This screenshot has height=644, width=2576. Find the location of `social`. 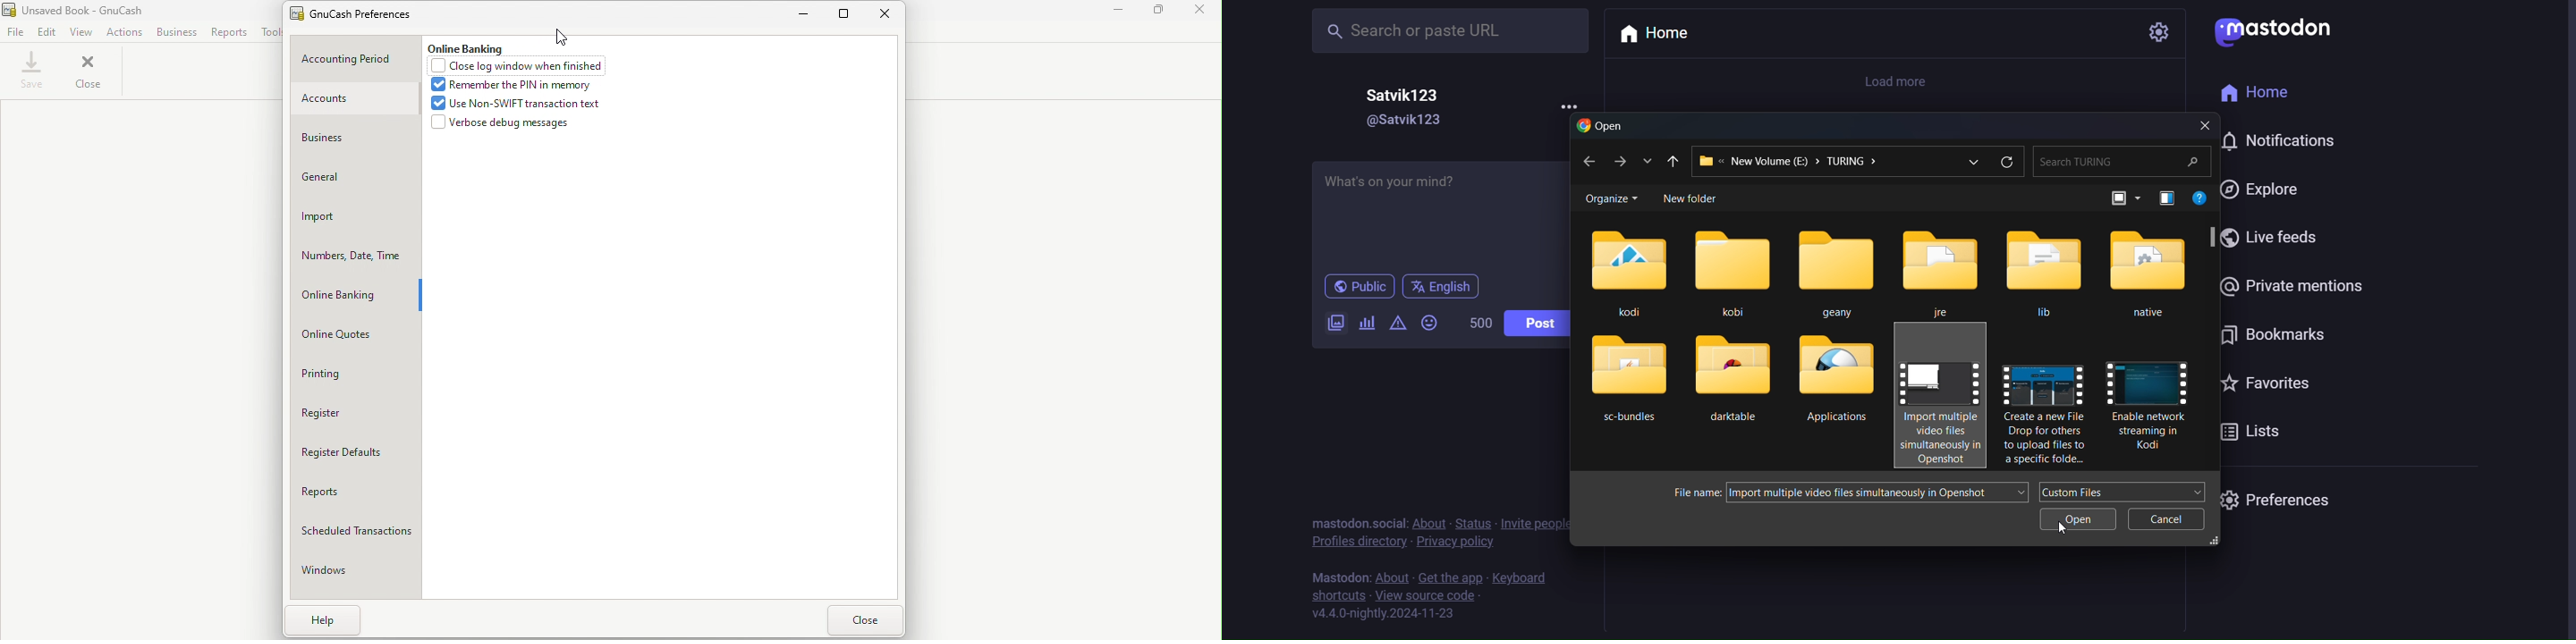

social is located at coordinates (1388, 523).